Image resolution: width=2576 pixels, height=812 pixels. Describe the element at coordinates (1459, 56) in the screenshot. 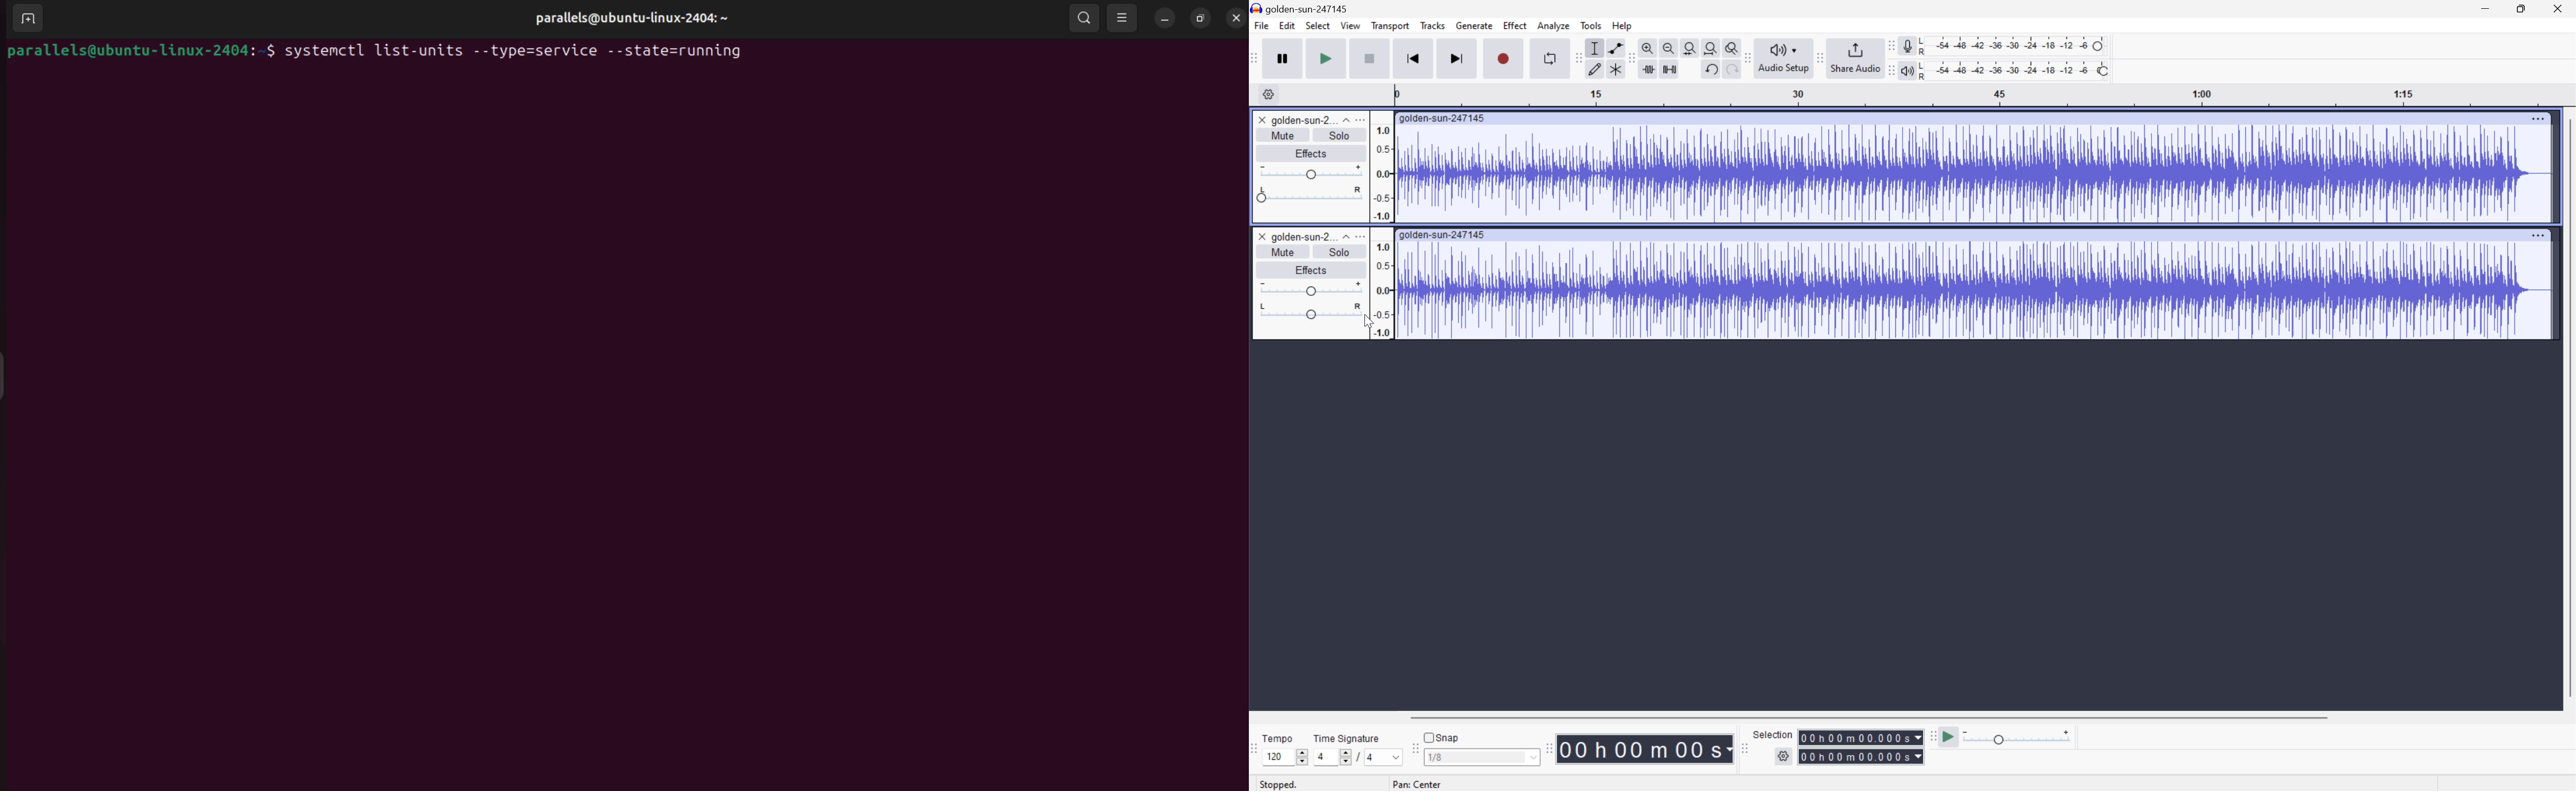

I see `Skip to end` at that location.